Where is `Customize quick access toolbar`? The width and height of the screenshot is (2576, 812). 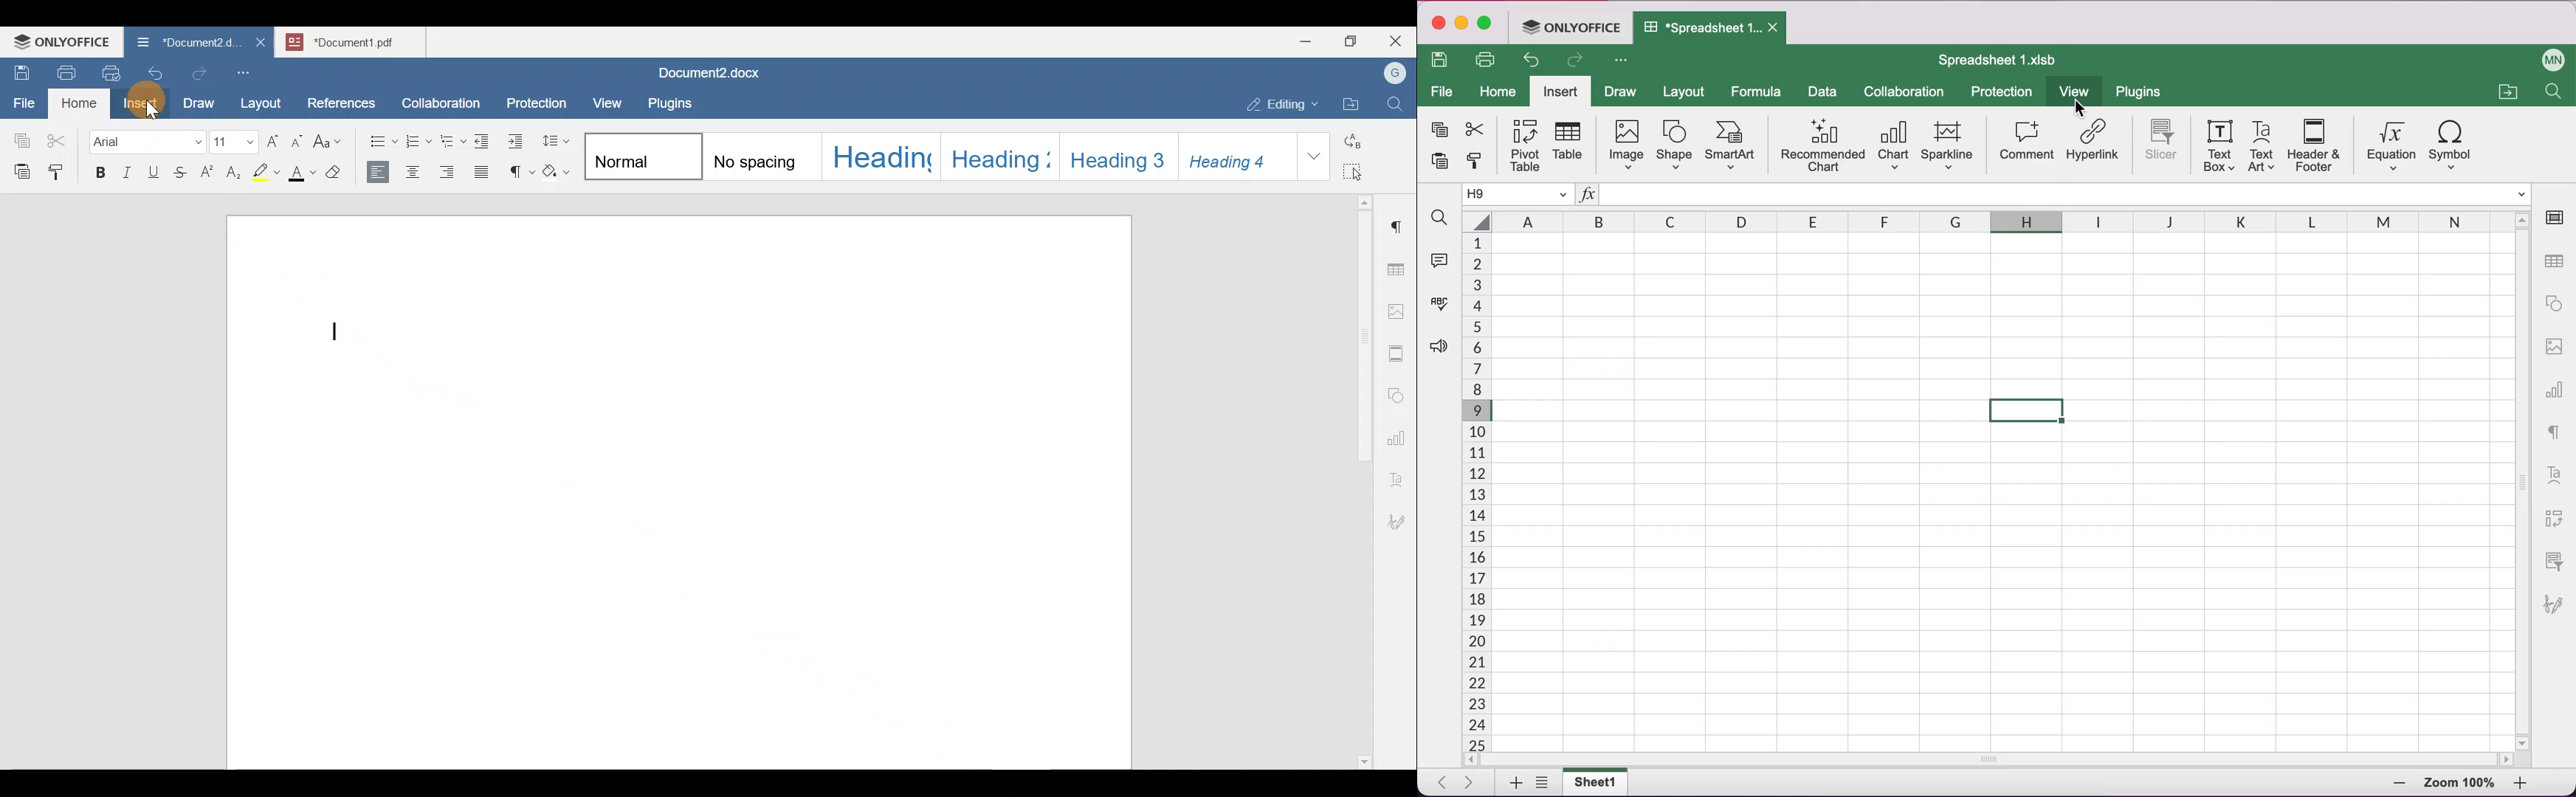 Customize quick access toolbar is located at coordinates (249, 70).